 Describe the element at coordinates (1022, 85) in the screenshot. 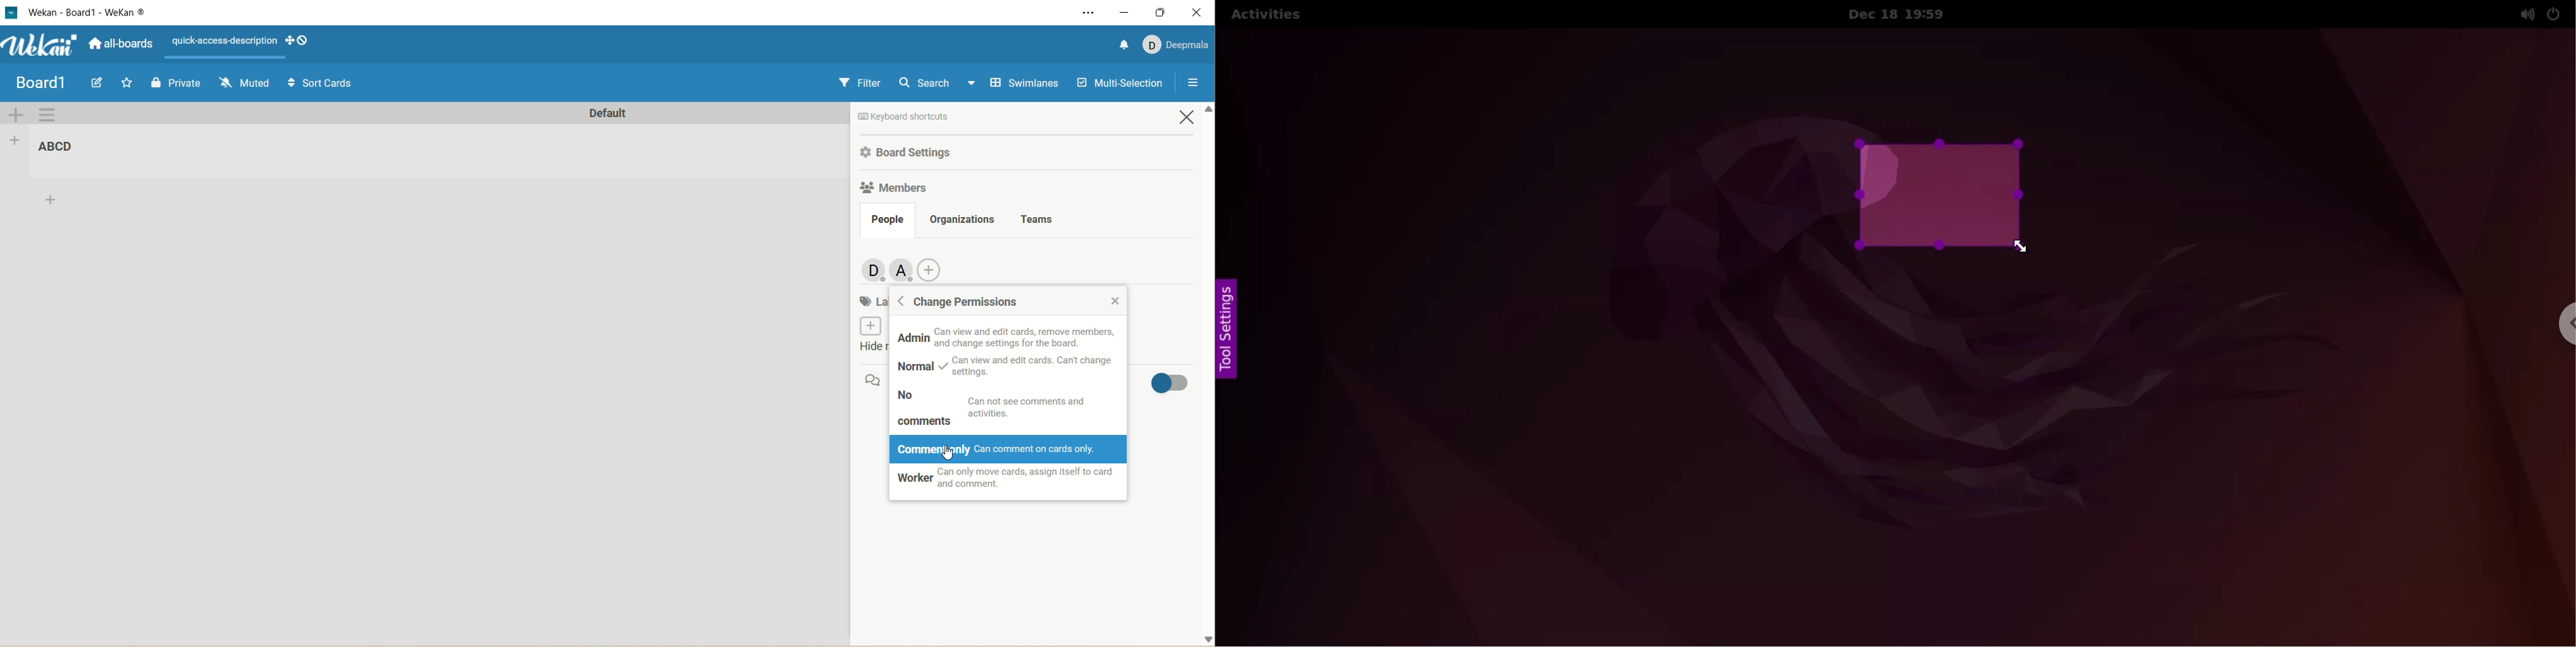

I see `swimlanes` at that location.